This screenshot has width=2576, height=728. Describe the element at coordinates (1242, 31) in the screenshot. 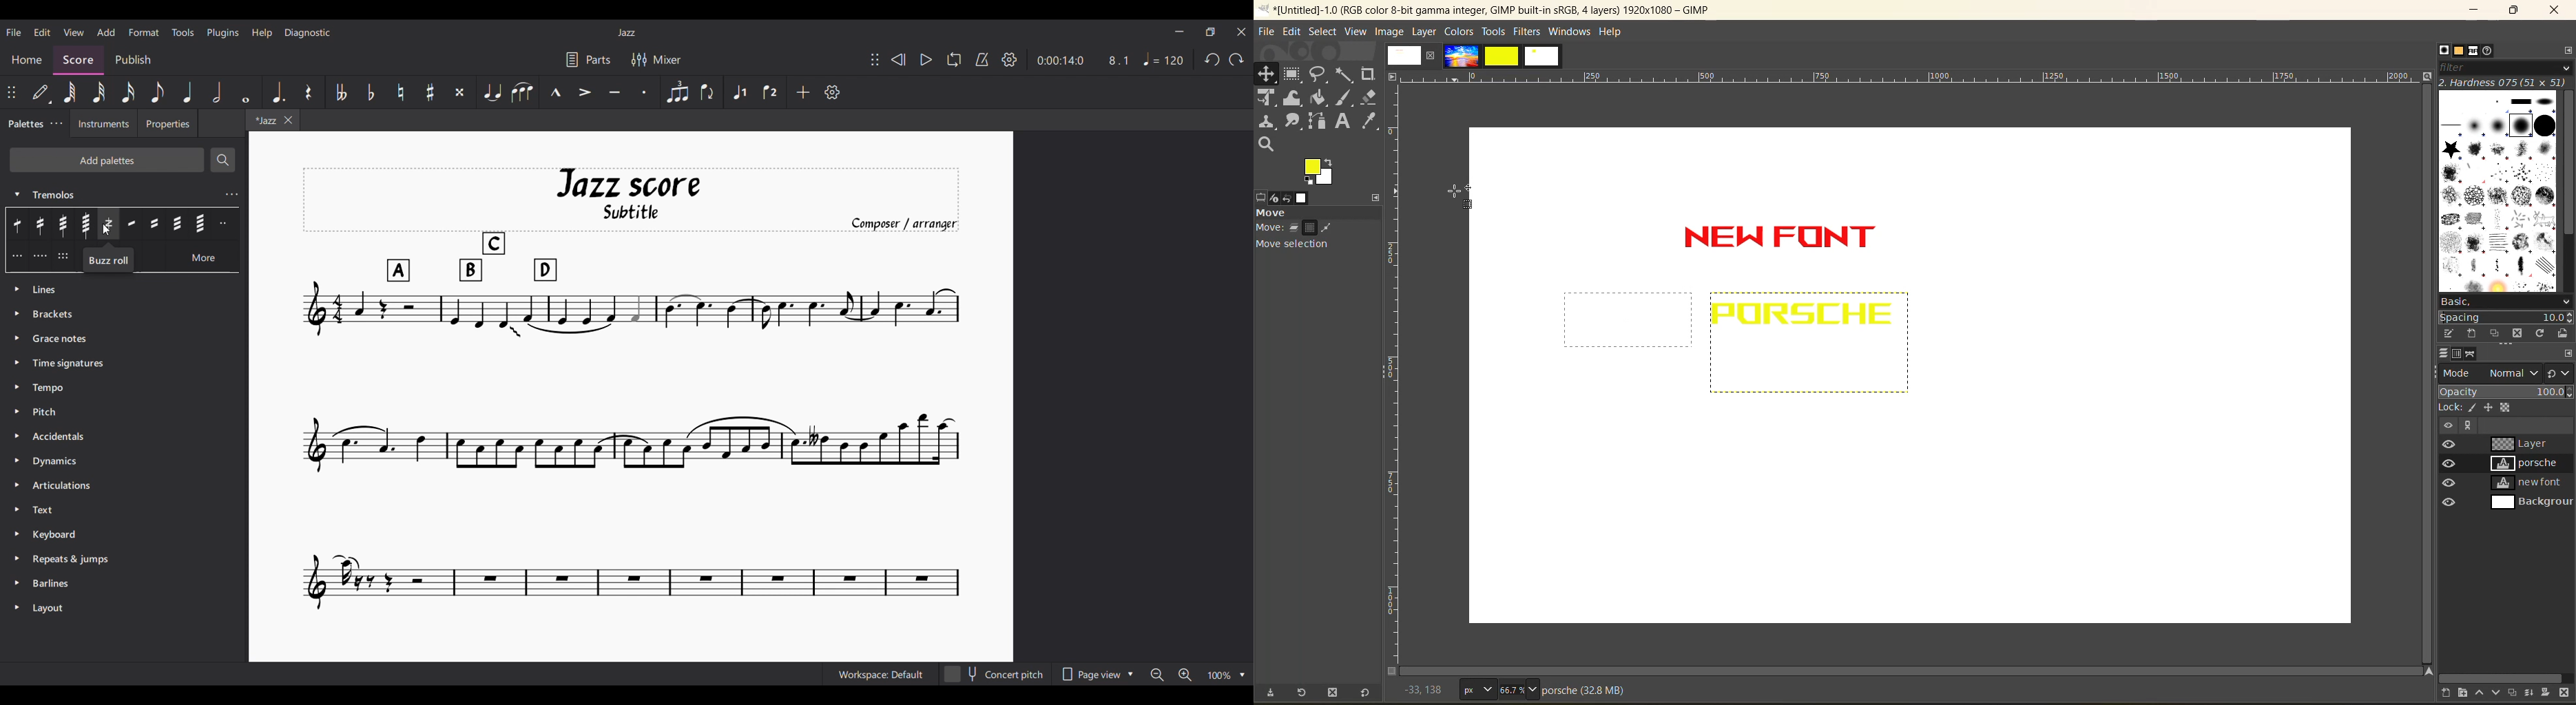

I see `Close interface` at that location.